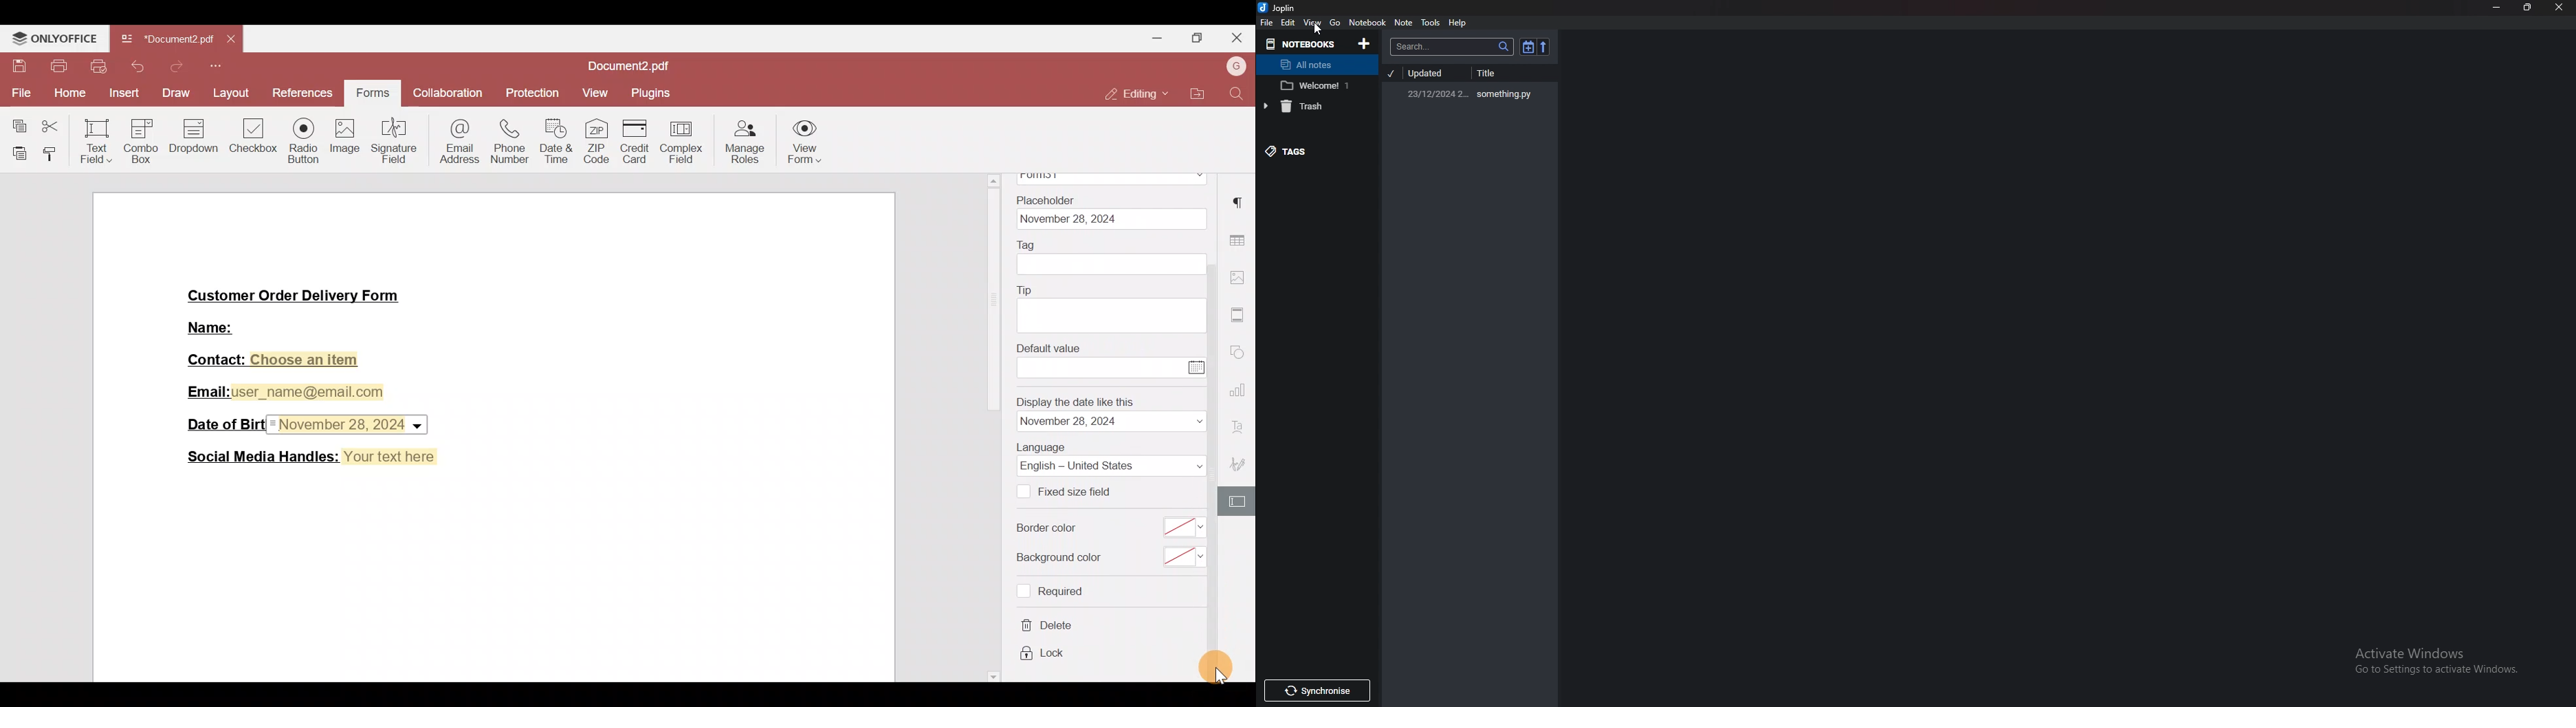 The image size is (2576, 728). I want to click on Checkbox , so click(1024, 492).